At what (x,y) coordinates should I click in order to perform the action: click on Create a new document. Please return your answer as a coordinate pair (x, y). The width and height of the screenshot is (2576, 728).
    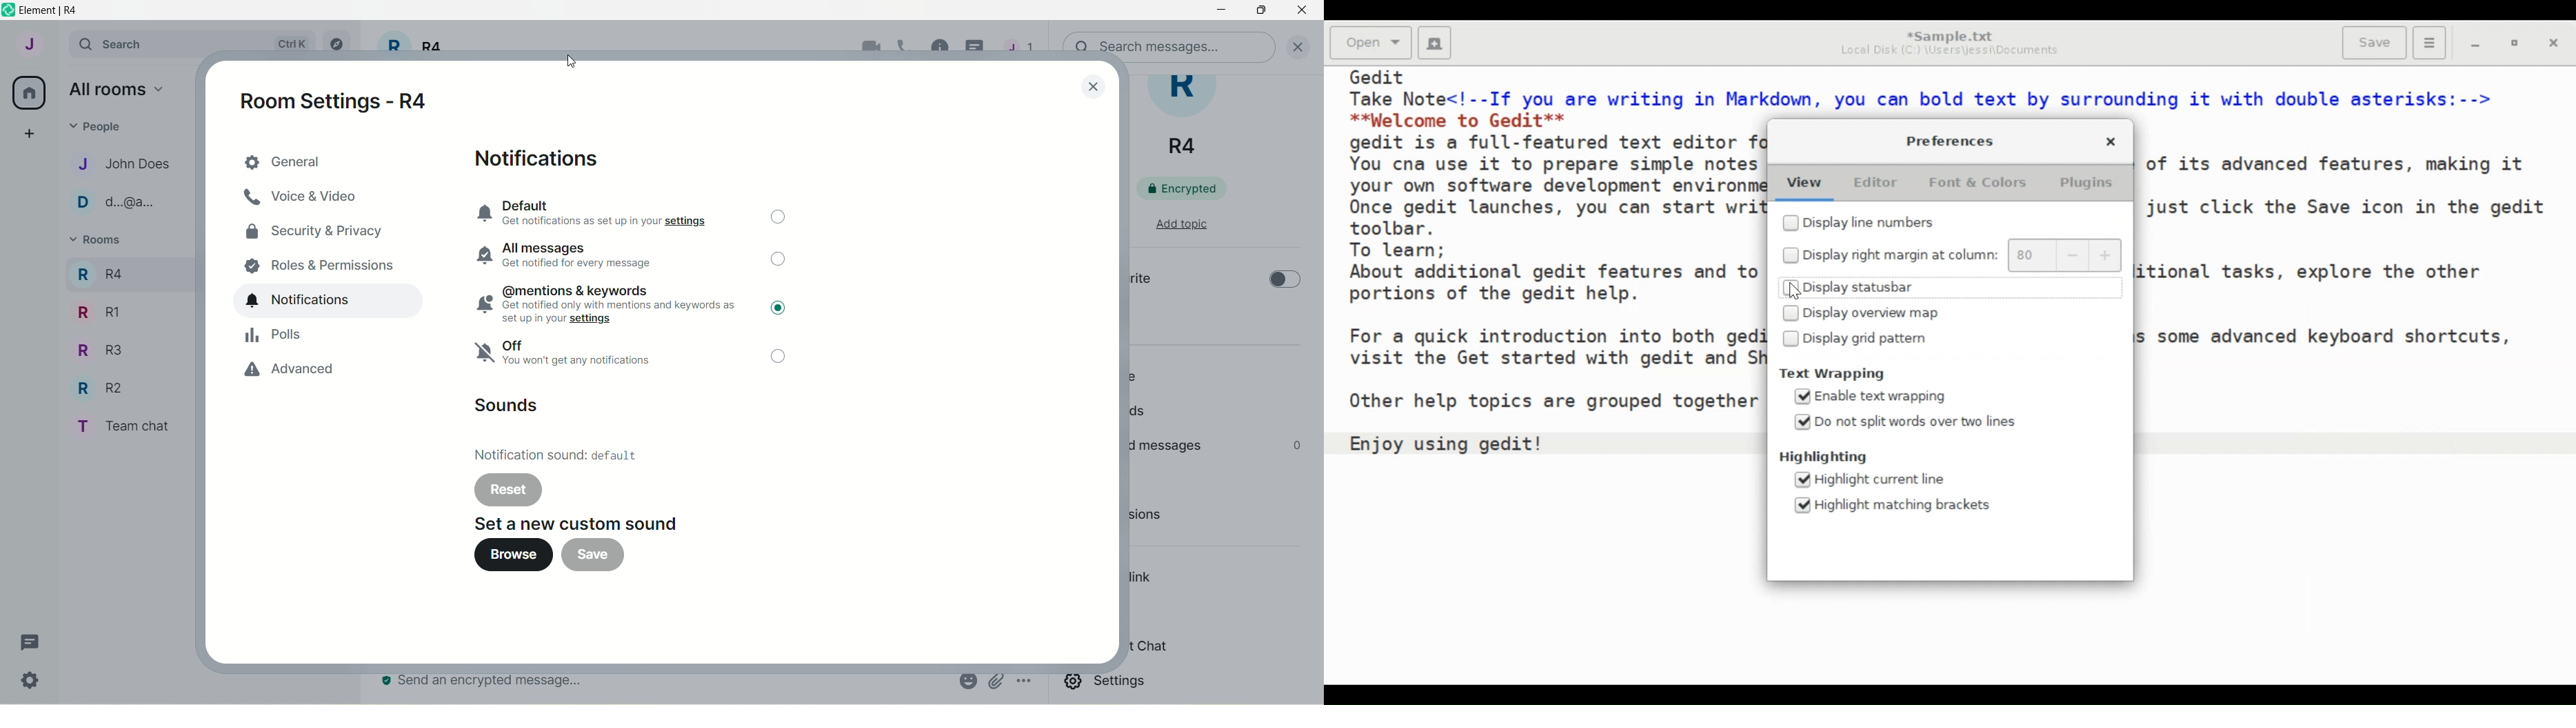
    Looking at the image, I should click on (1435, 43).